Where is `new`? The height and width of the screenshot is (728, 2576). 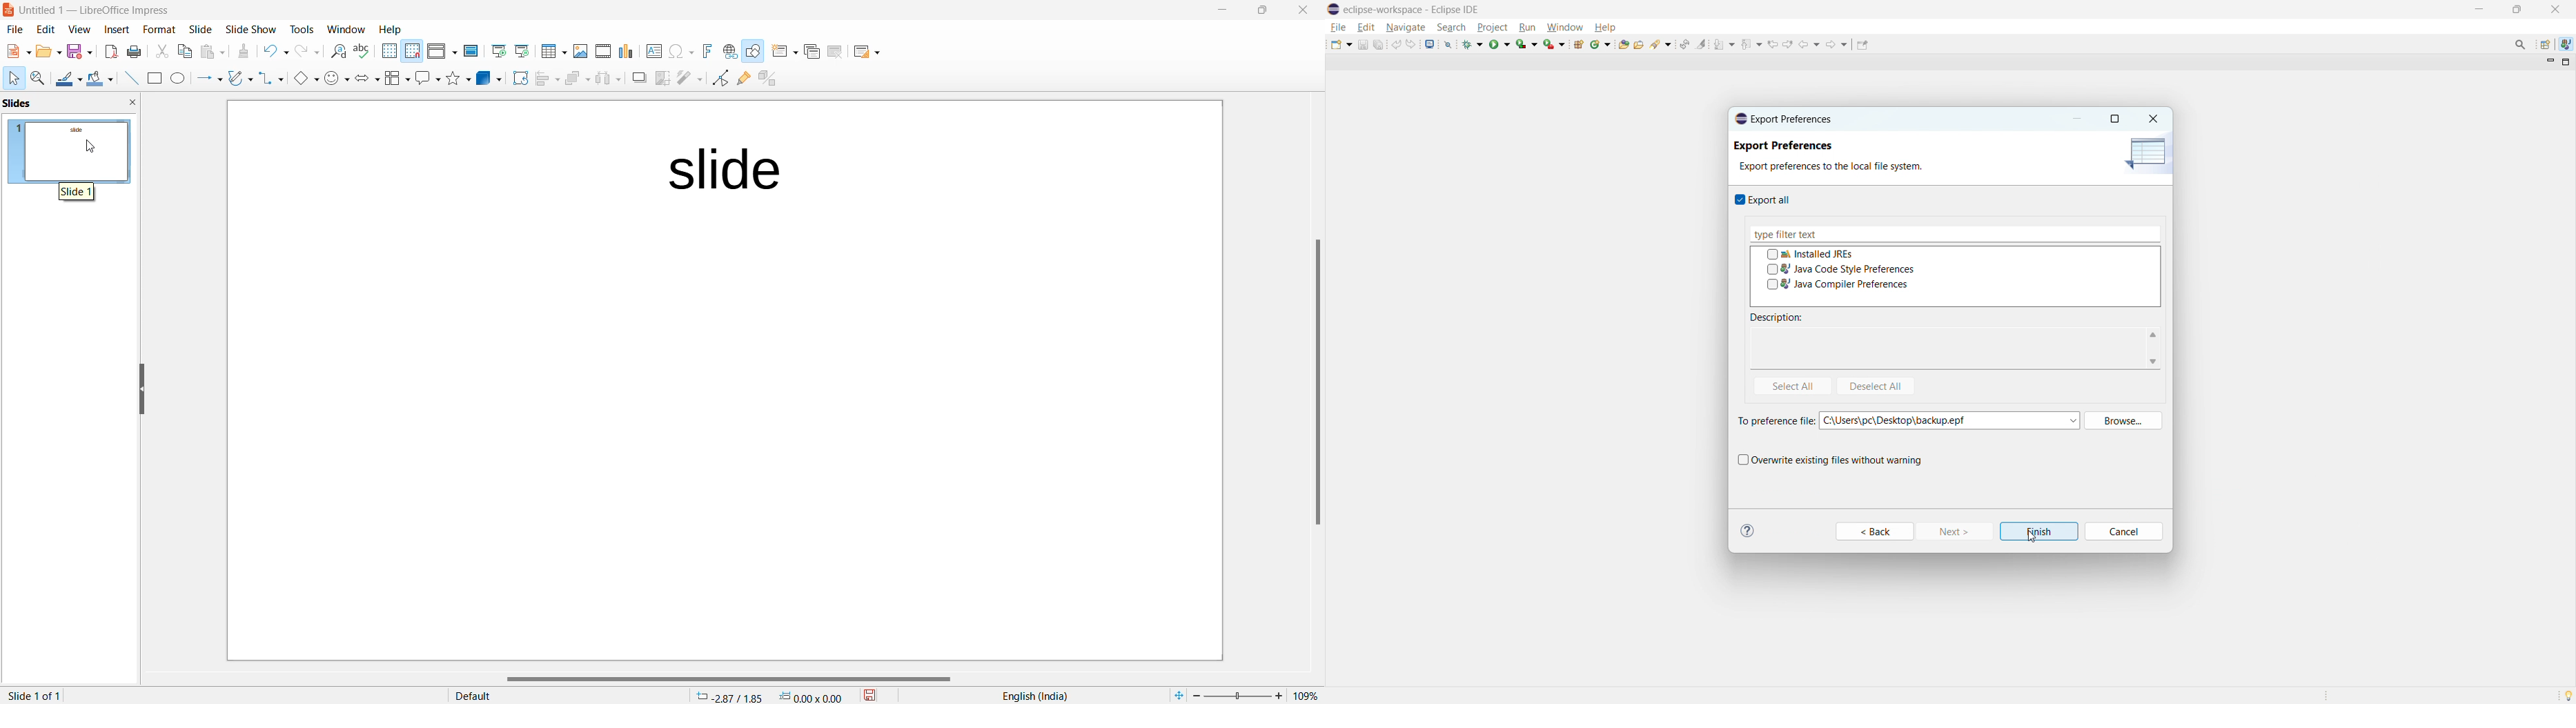
new is located at coordinates (1341, 44).